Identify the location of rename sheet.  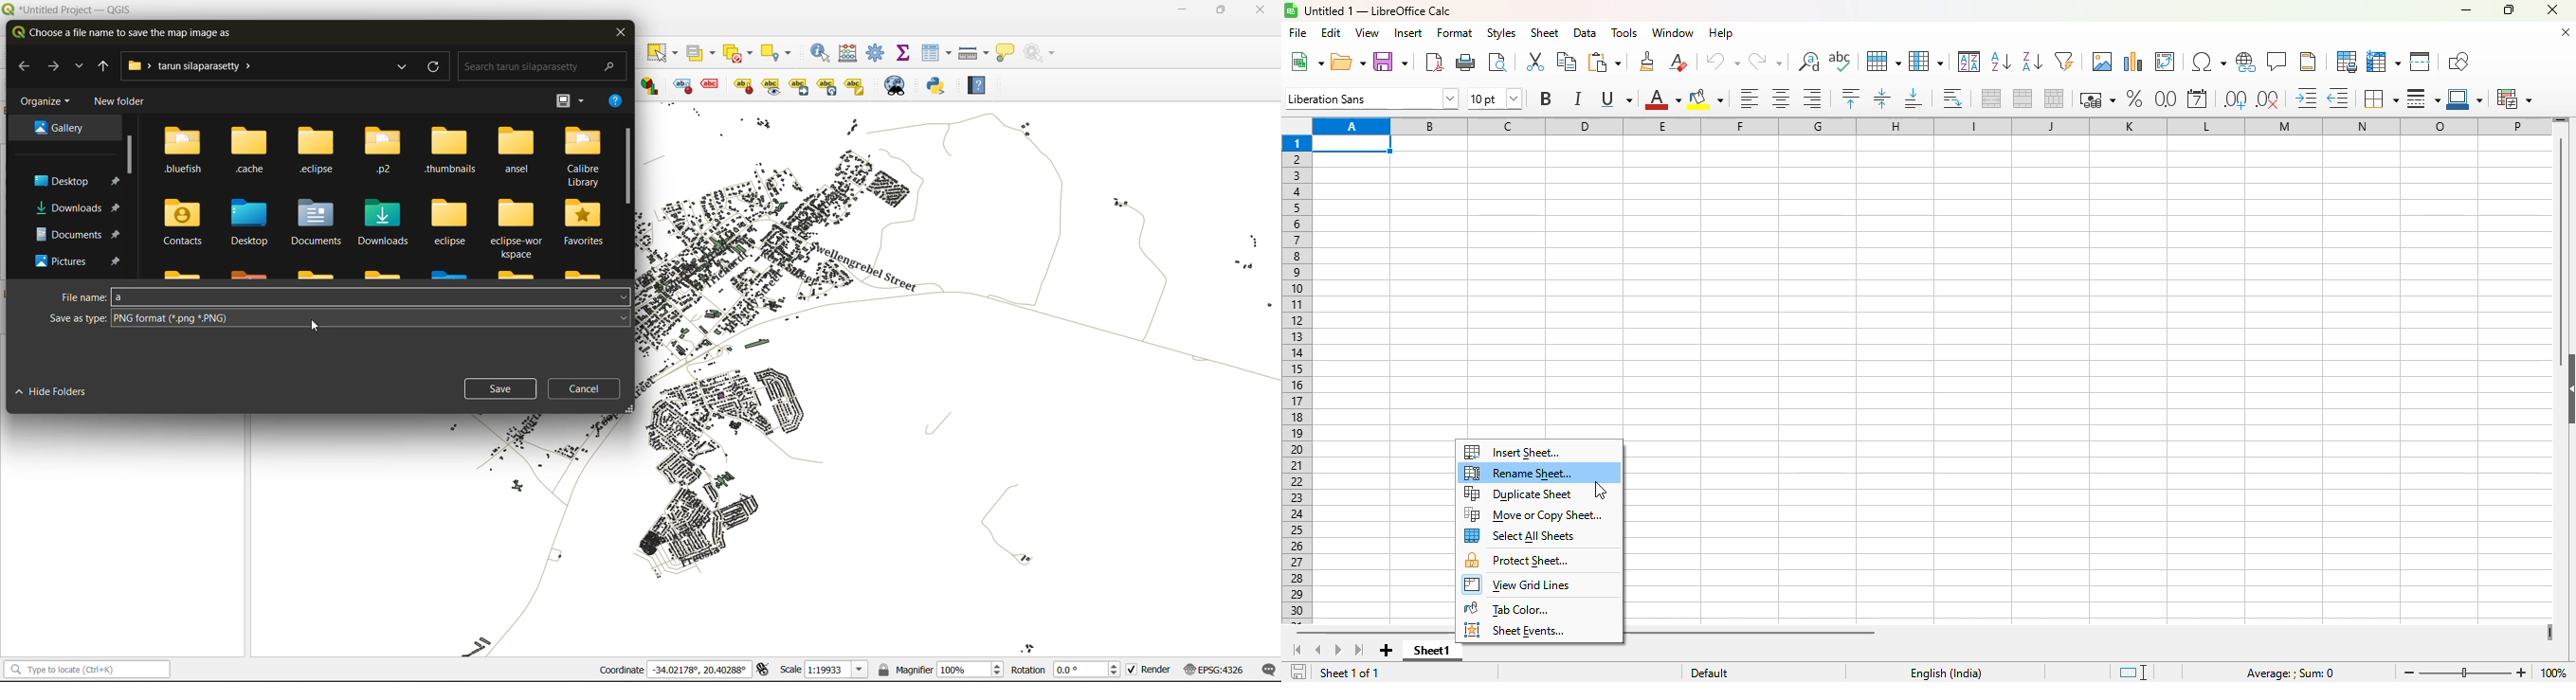
(1539, 473).